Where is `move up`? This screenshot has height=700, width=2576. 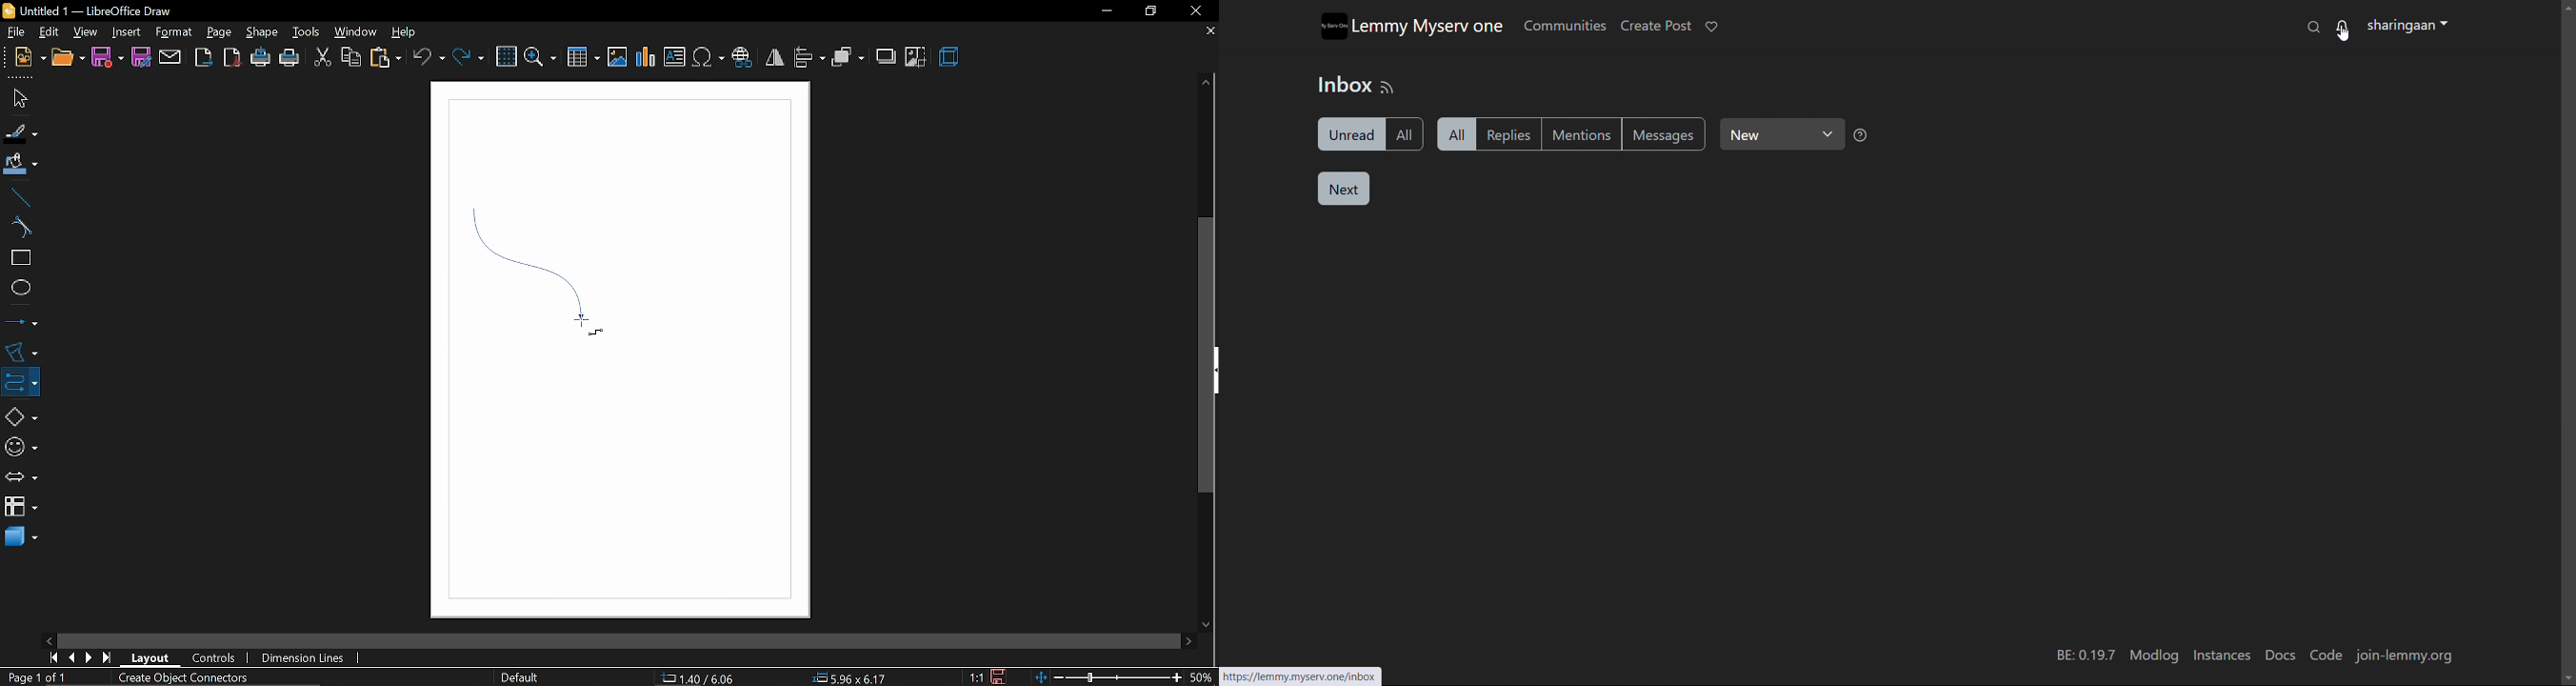
move up is located at coordinates (1207, 84).